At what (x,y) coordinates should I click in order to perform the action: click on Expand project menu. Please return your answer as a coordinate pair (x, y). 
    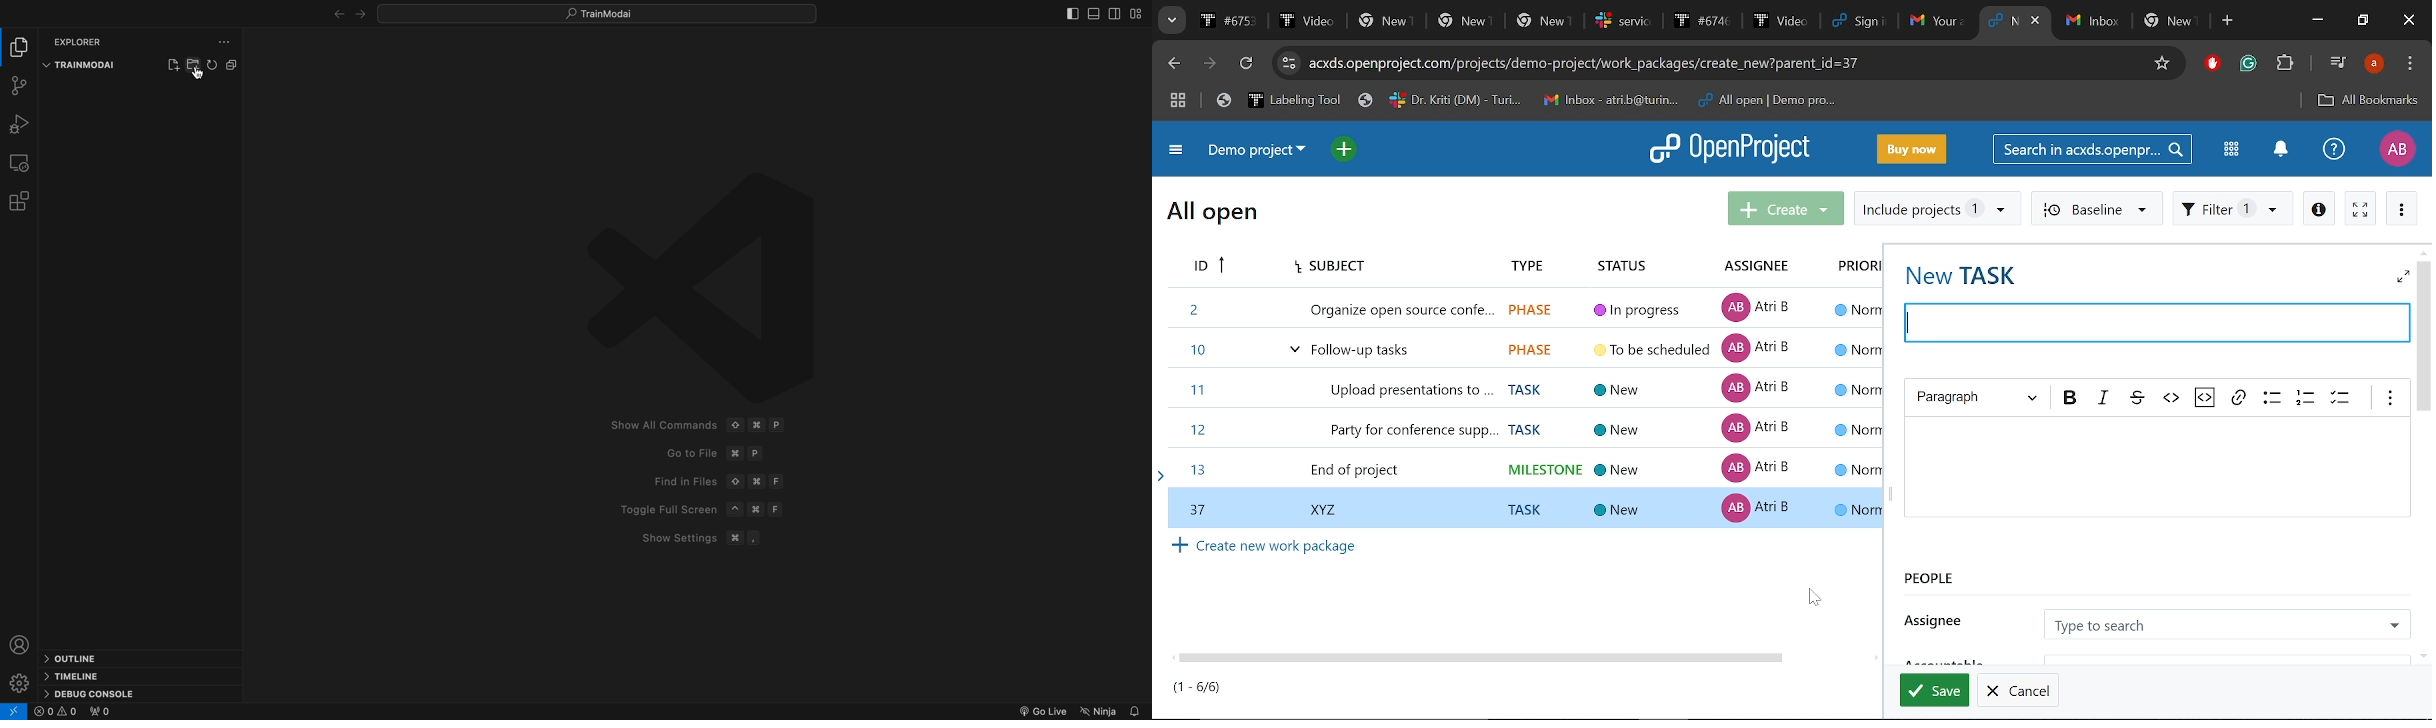
    Looking at the image, I should click on (1177, 153).